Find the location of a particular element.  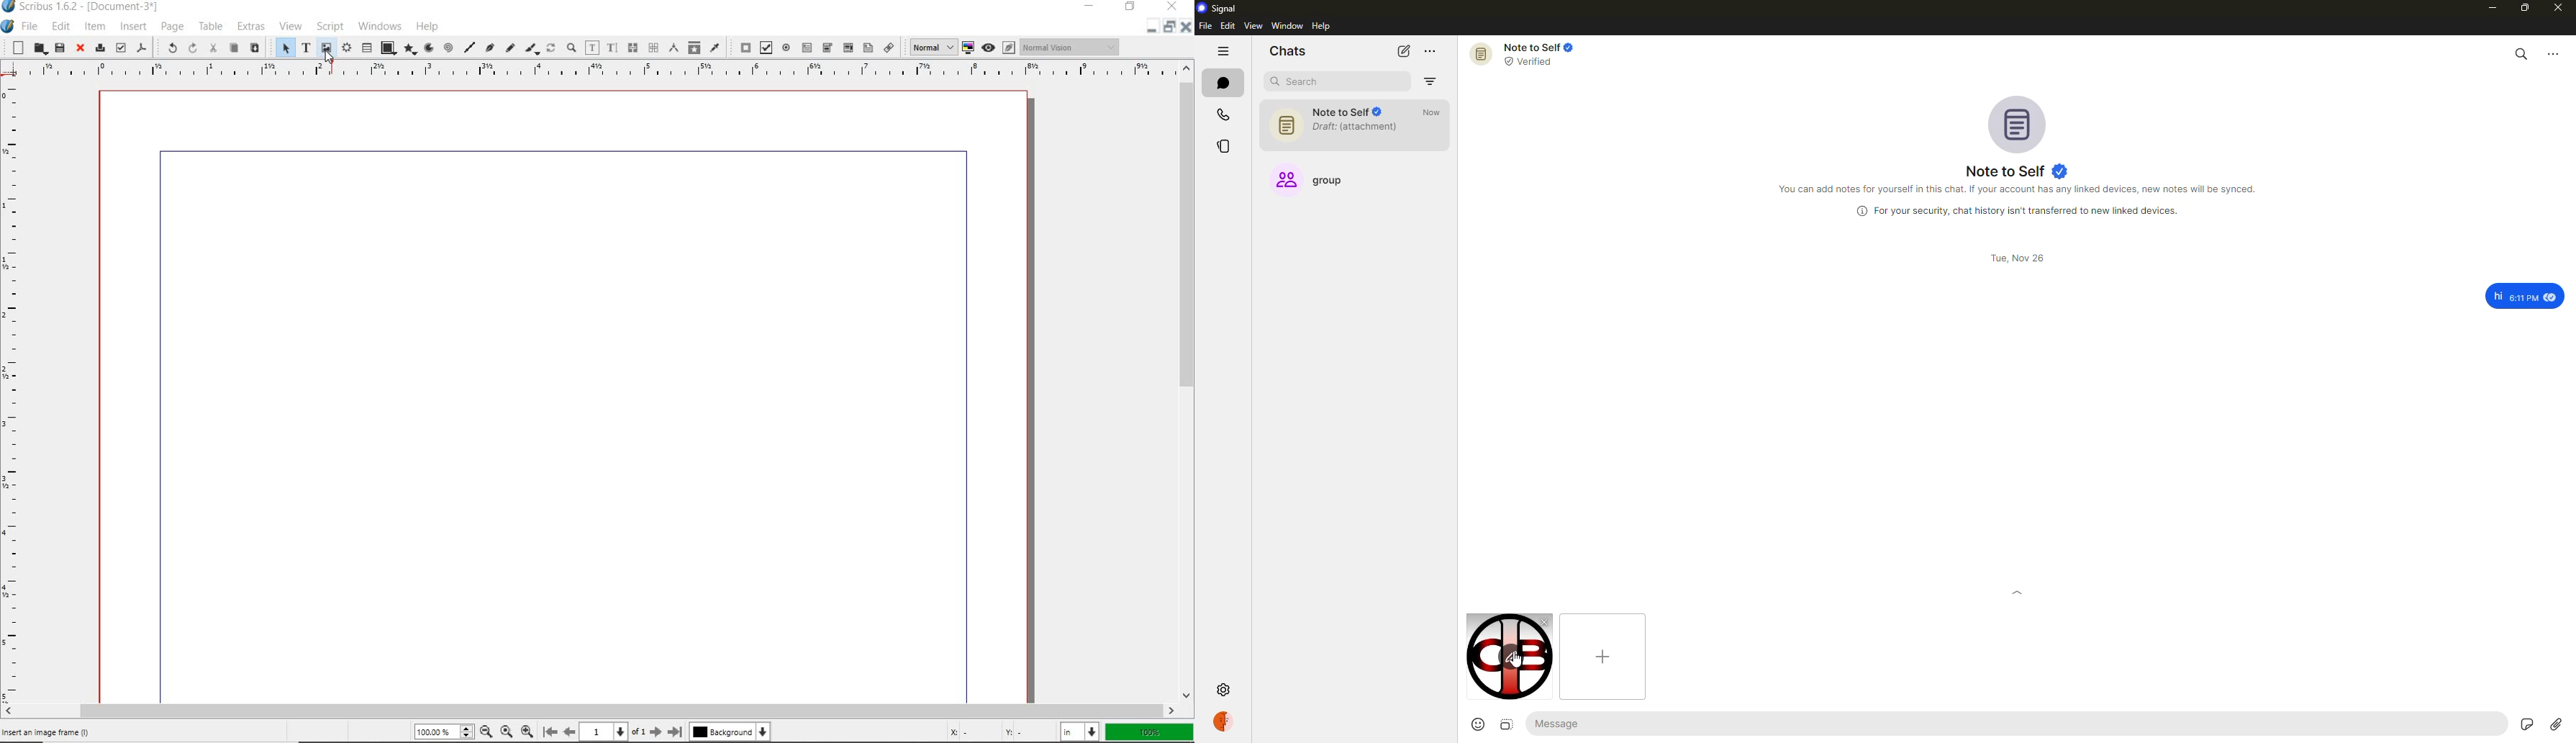

view is located at coordinates (1253, 27).